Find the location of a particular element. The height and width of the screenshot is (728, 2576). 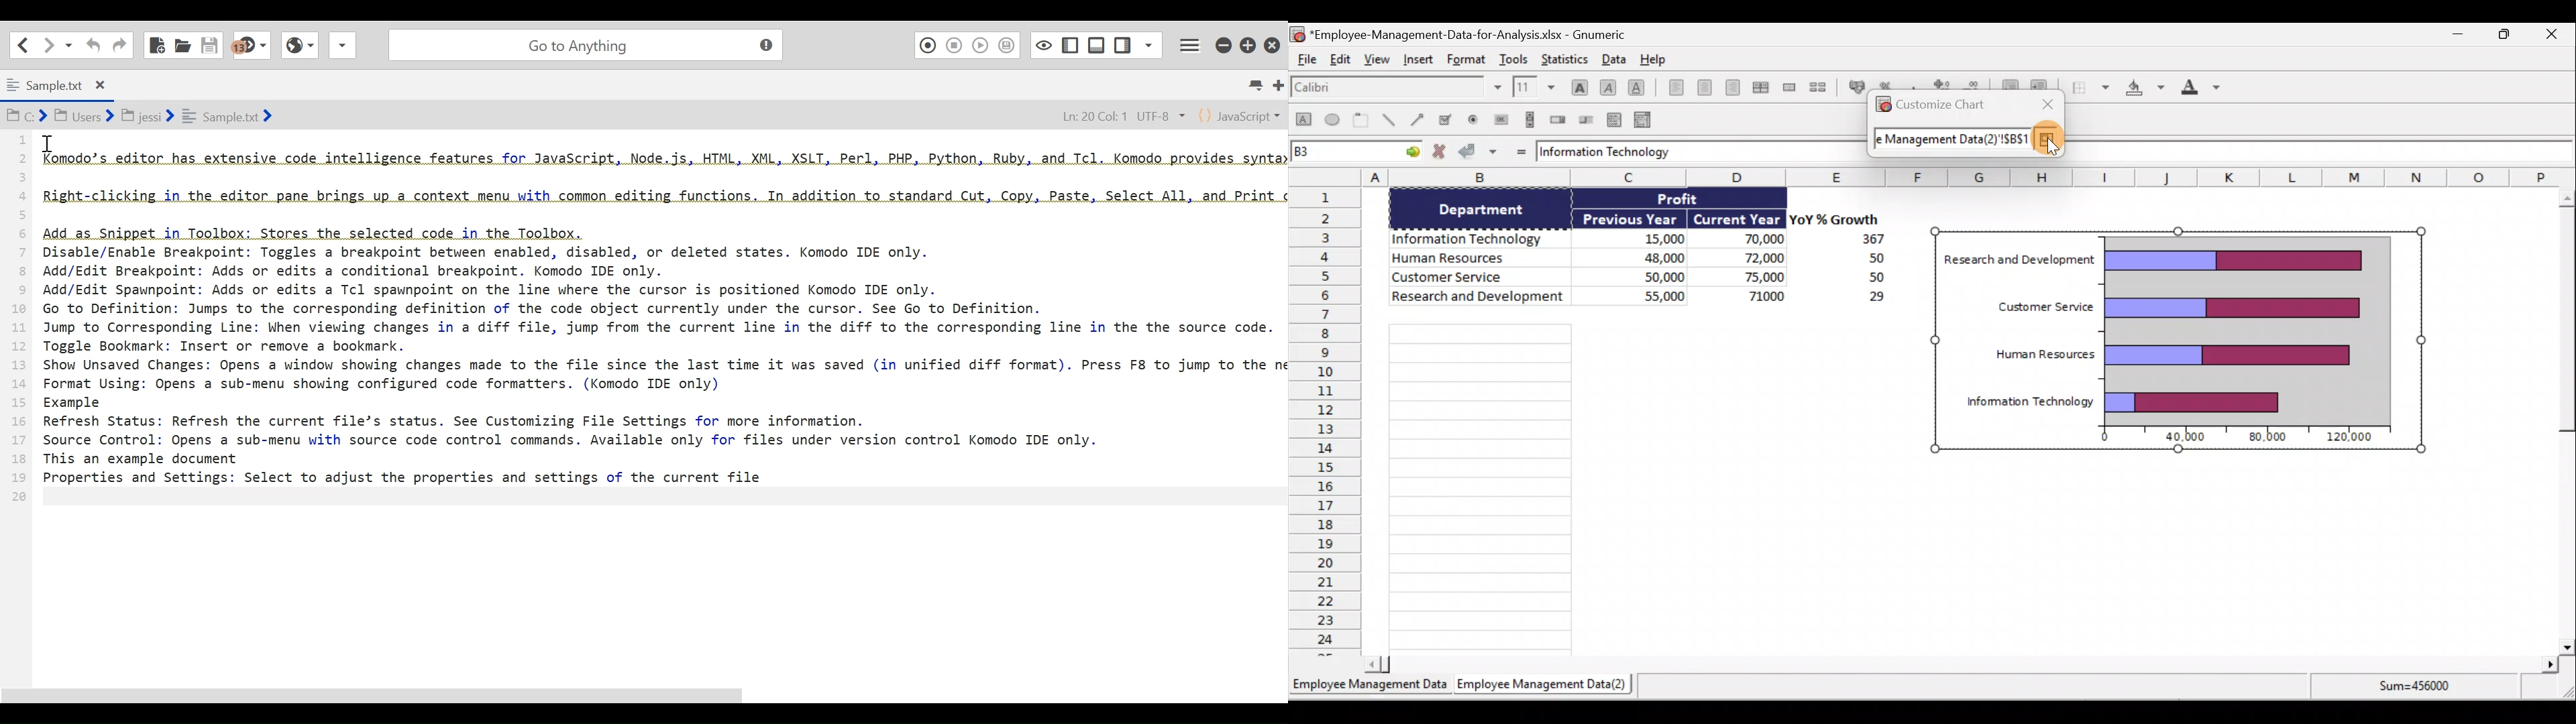

Maximize is located at coordinates (2508, 34).